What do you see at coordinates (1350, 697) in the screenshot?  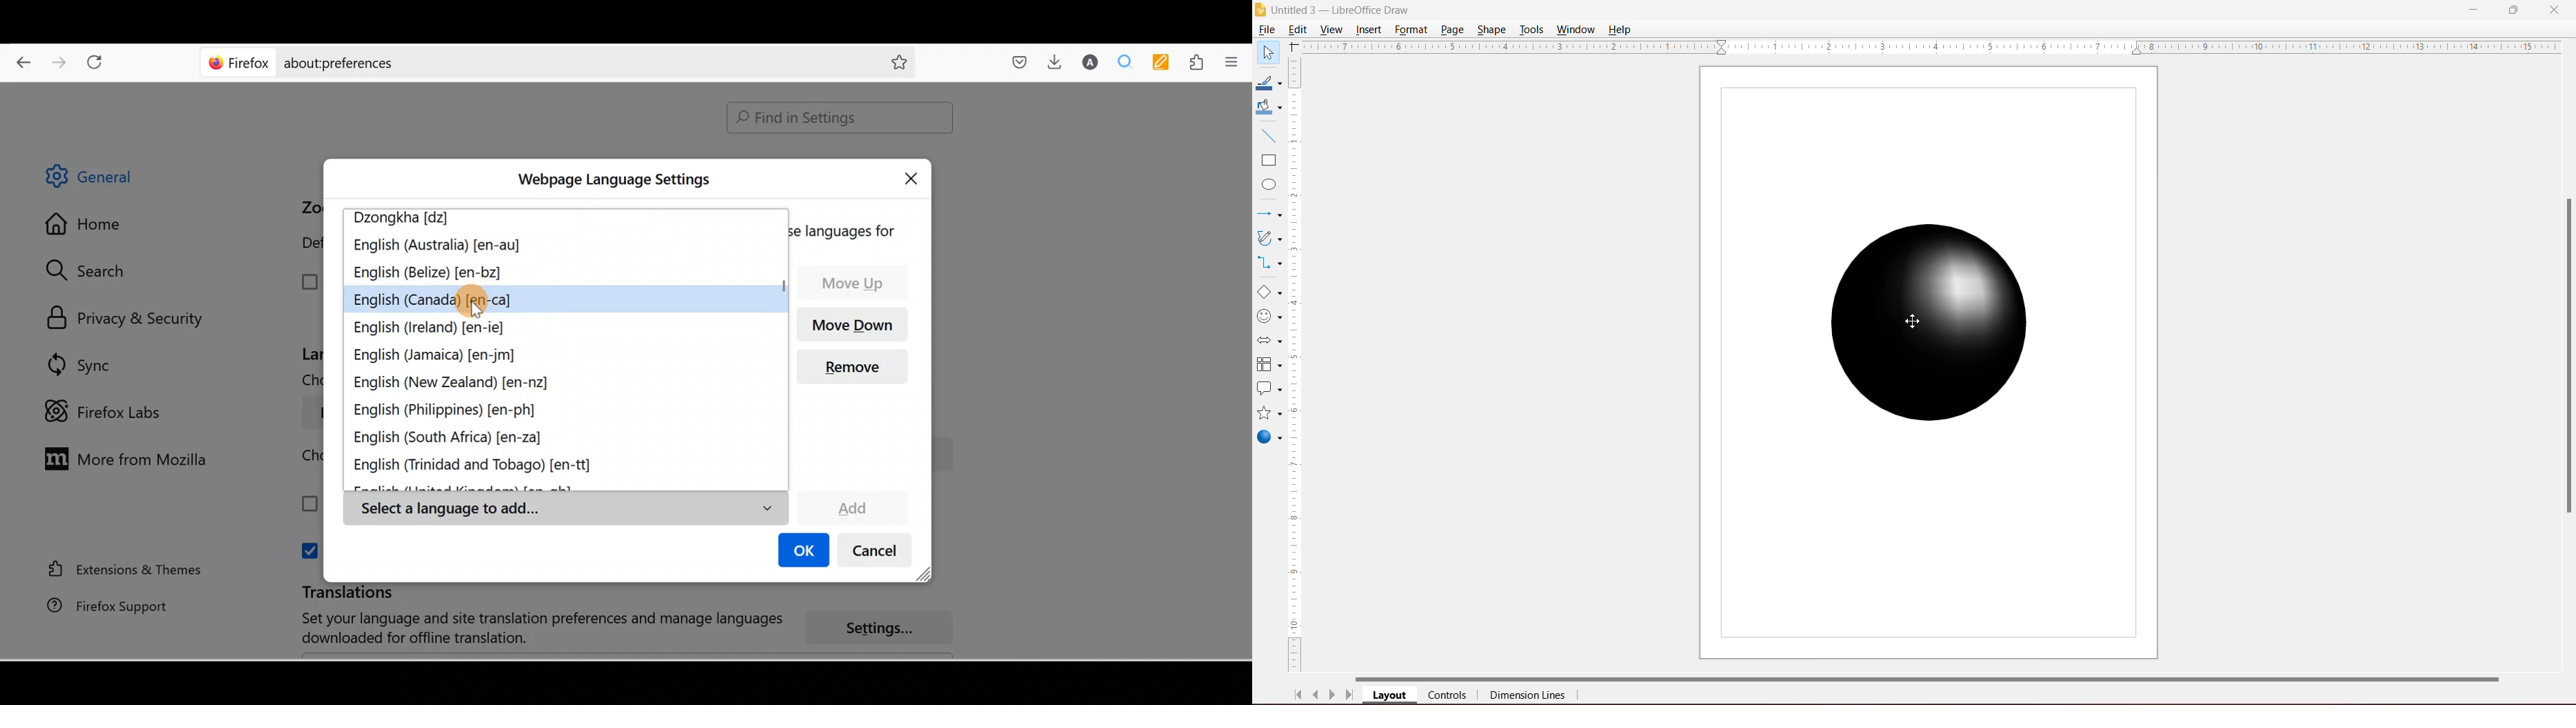 I see `Scroll to last page` at bounding box center [1350, 697].